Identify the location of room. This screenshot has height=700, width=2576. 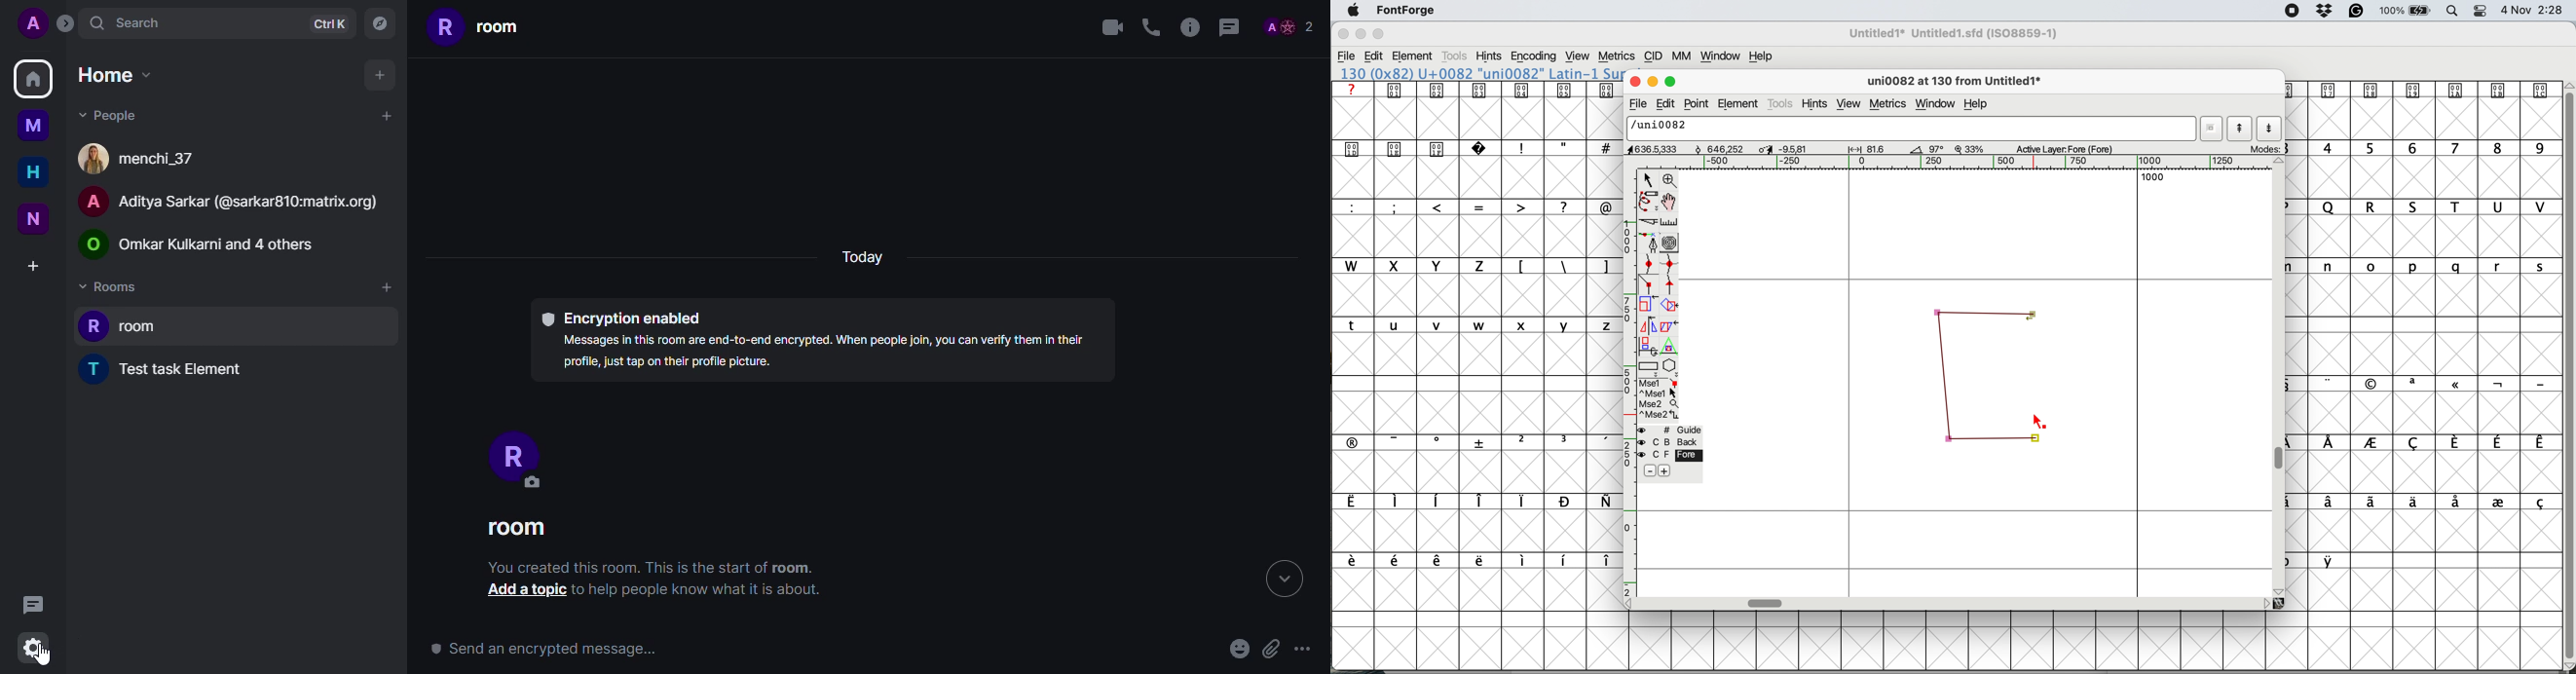
(522, 530).